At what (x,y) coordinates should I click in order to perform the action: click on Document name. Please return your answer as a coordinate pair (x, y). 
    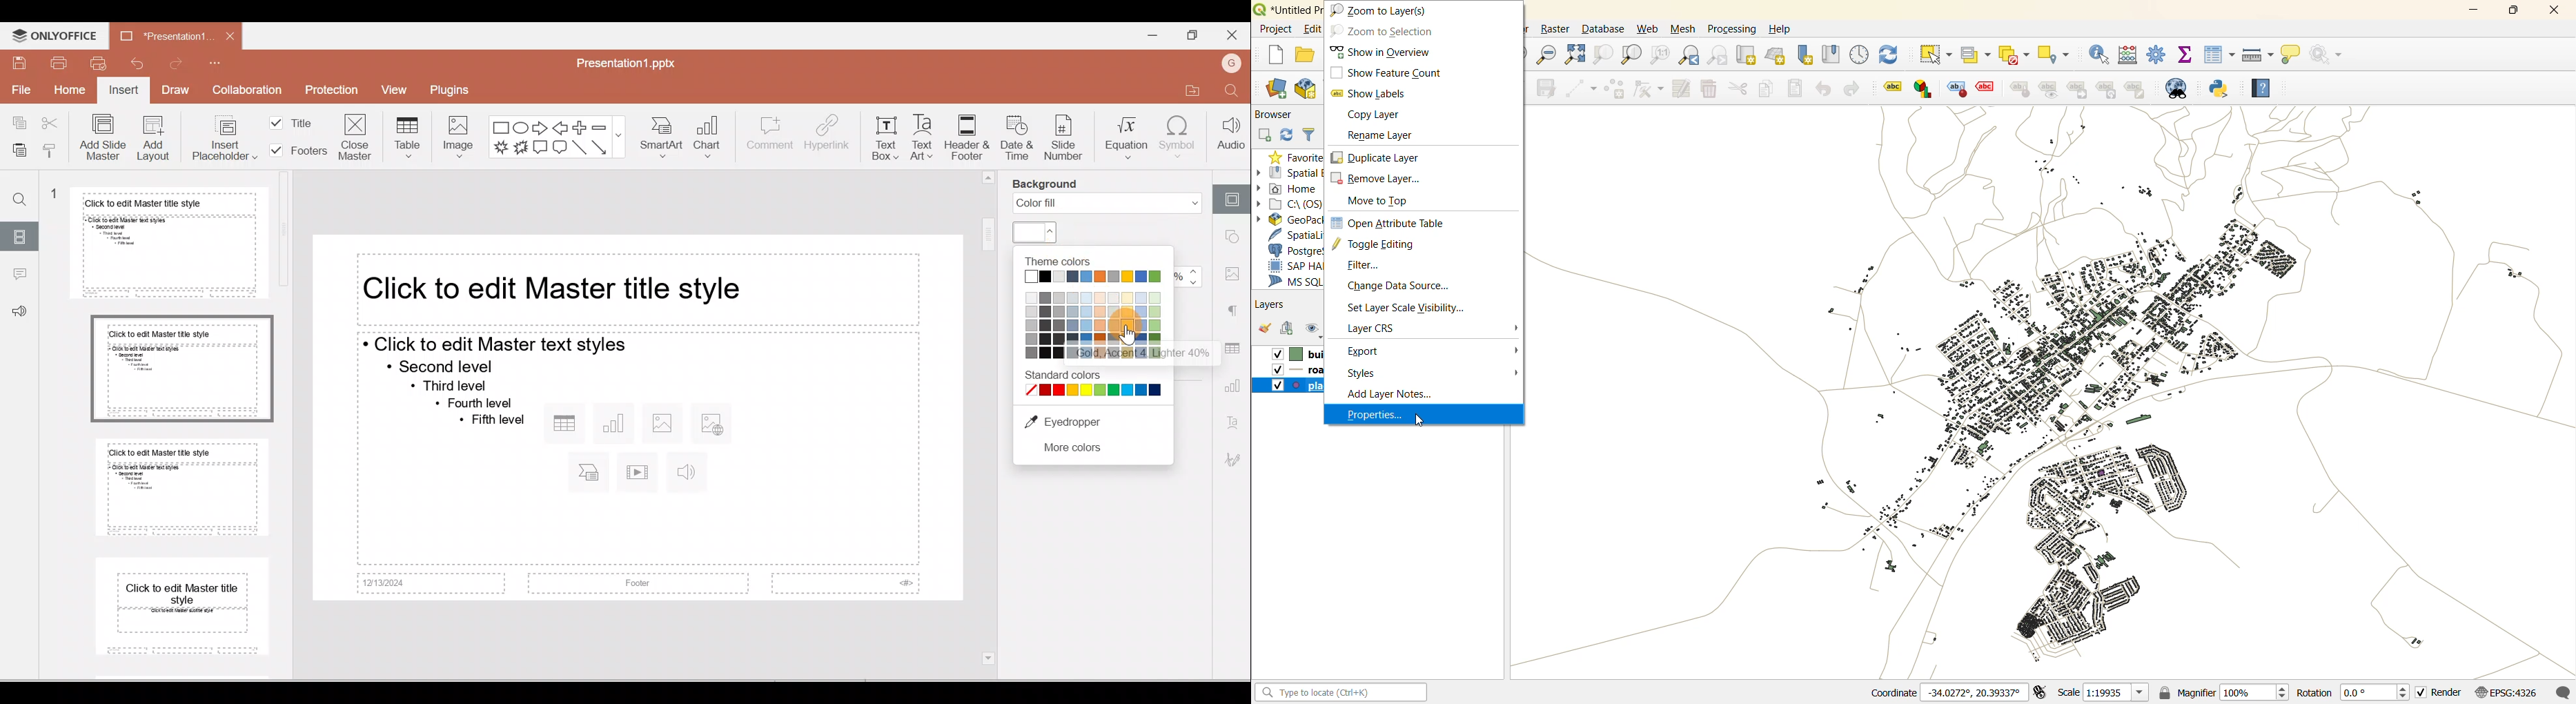
    Looking at the image, I should click on (626, 60).